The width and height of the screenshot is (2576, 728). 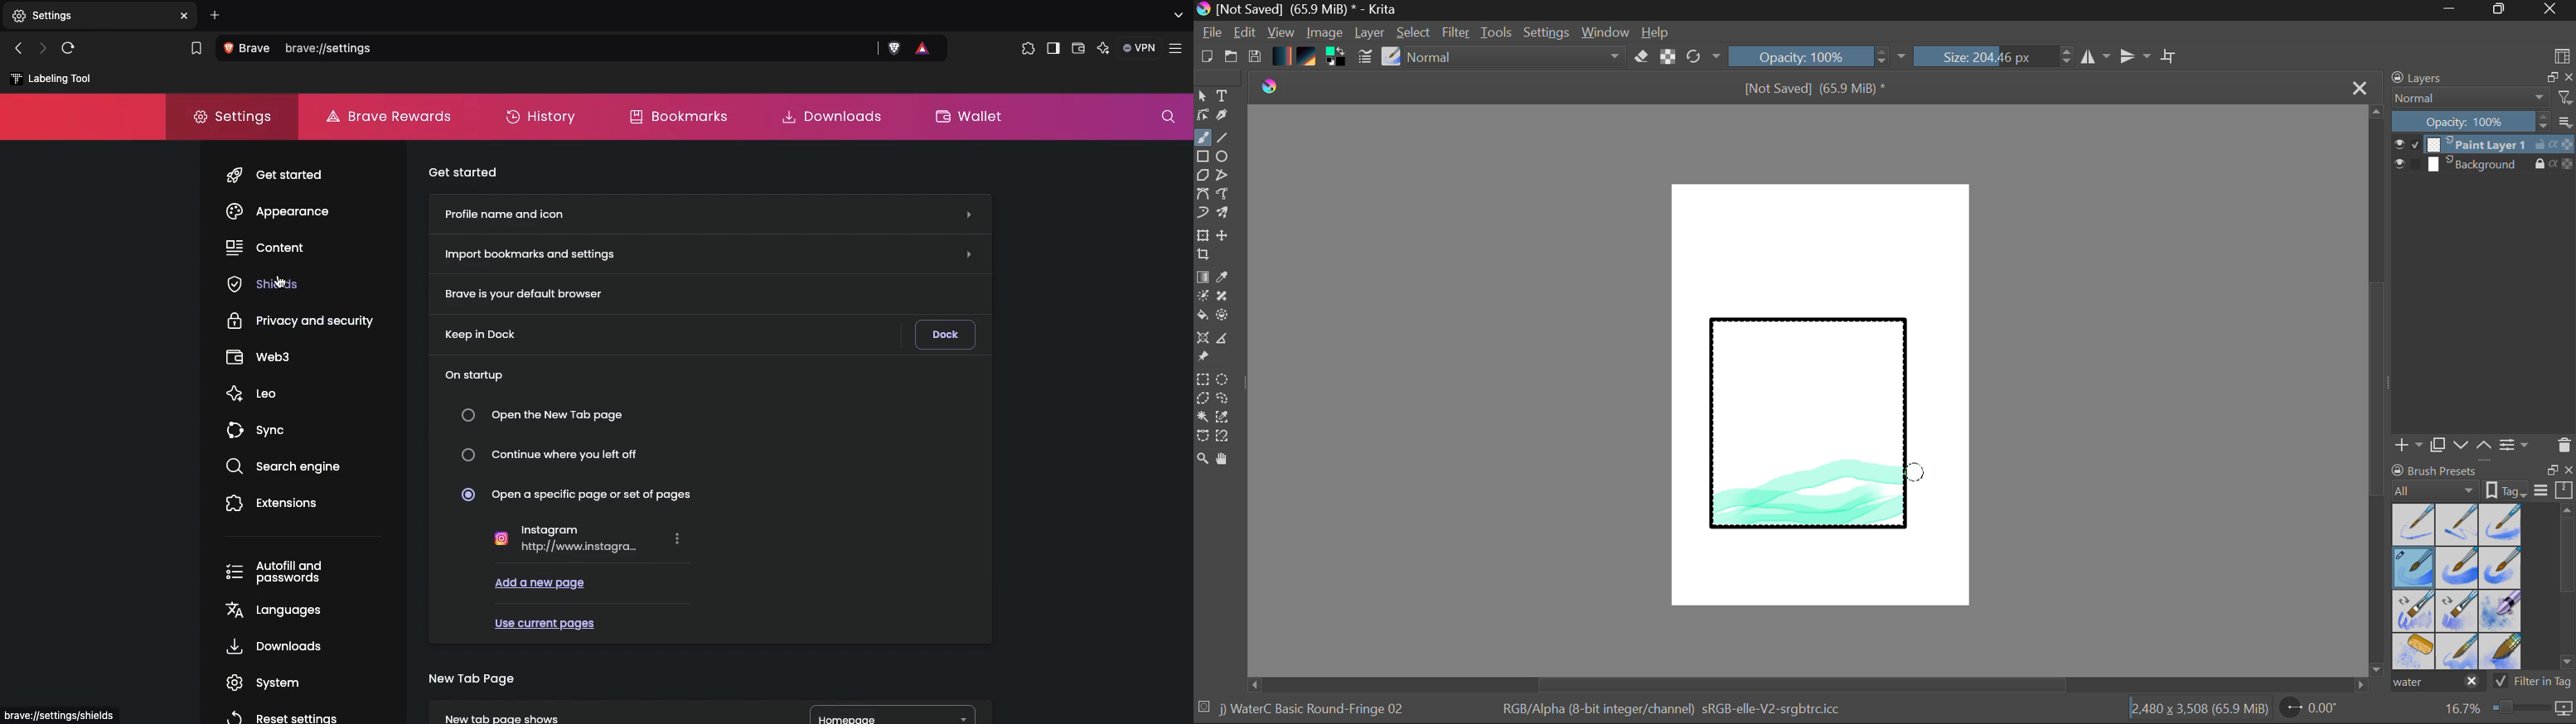 What do you see at coordinates (1078, 50) in the screenshot?
I see `Wallet` at bounding box center [1078, 50].